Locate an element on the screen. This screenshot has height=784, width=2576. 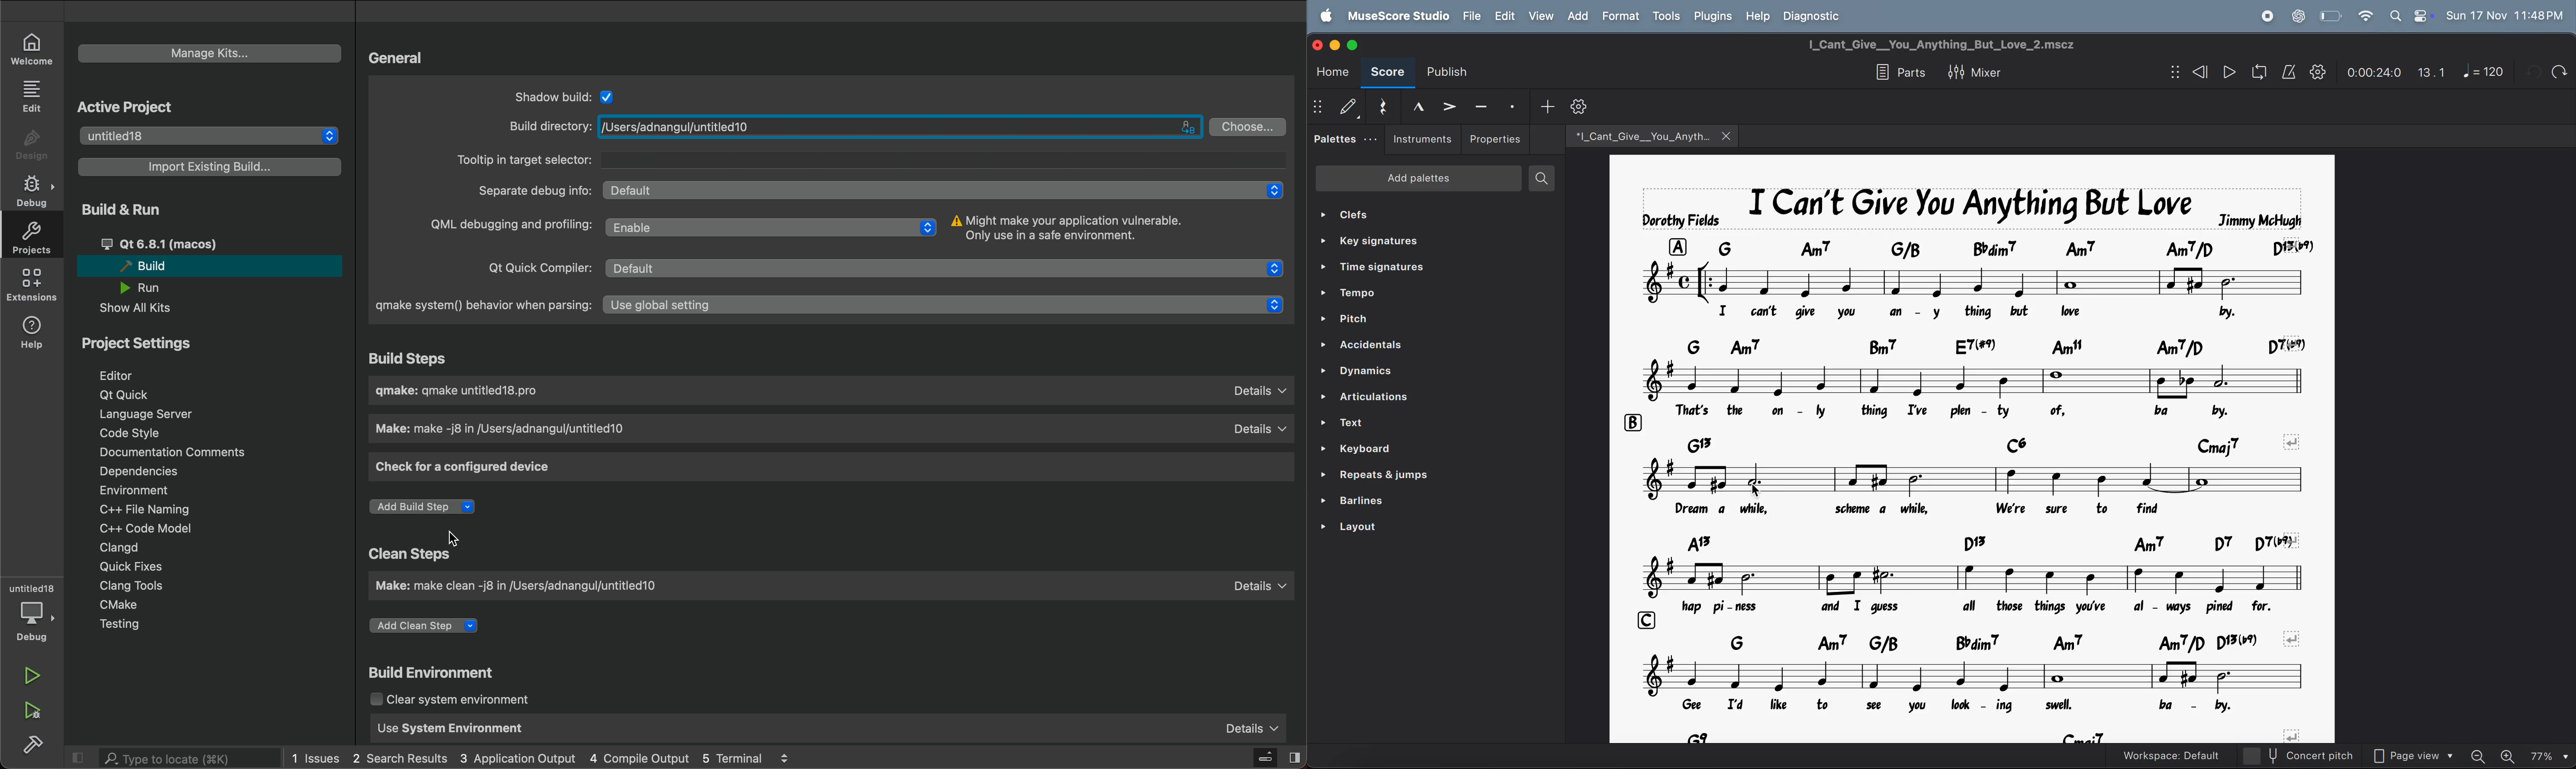
note is located at coordinates (1973, 281).